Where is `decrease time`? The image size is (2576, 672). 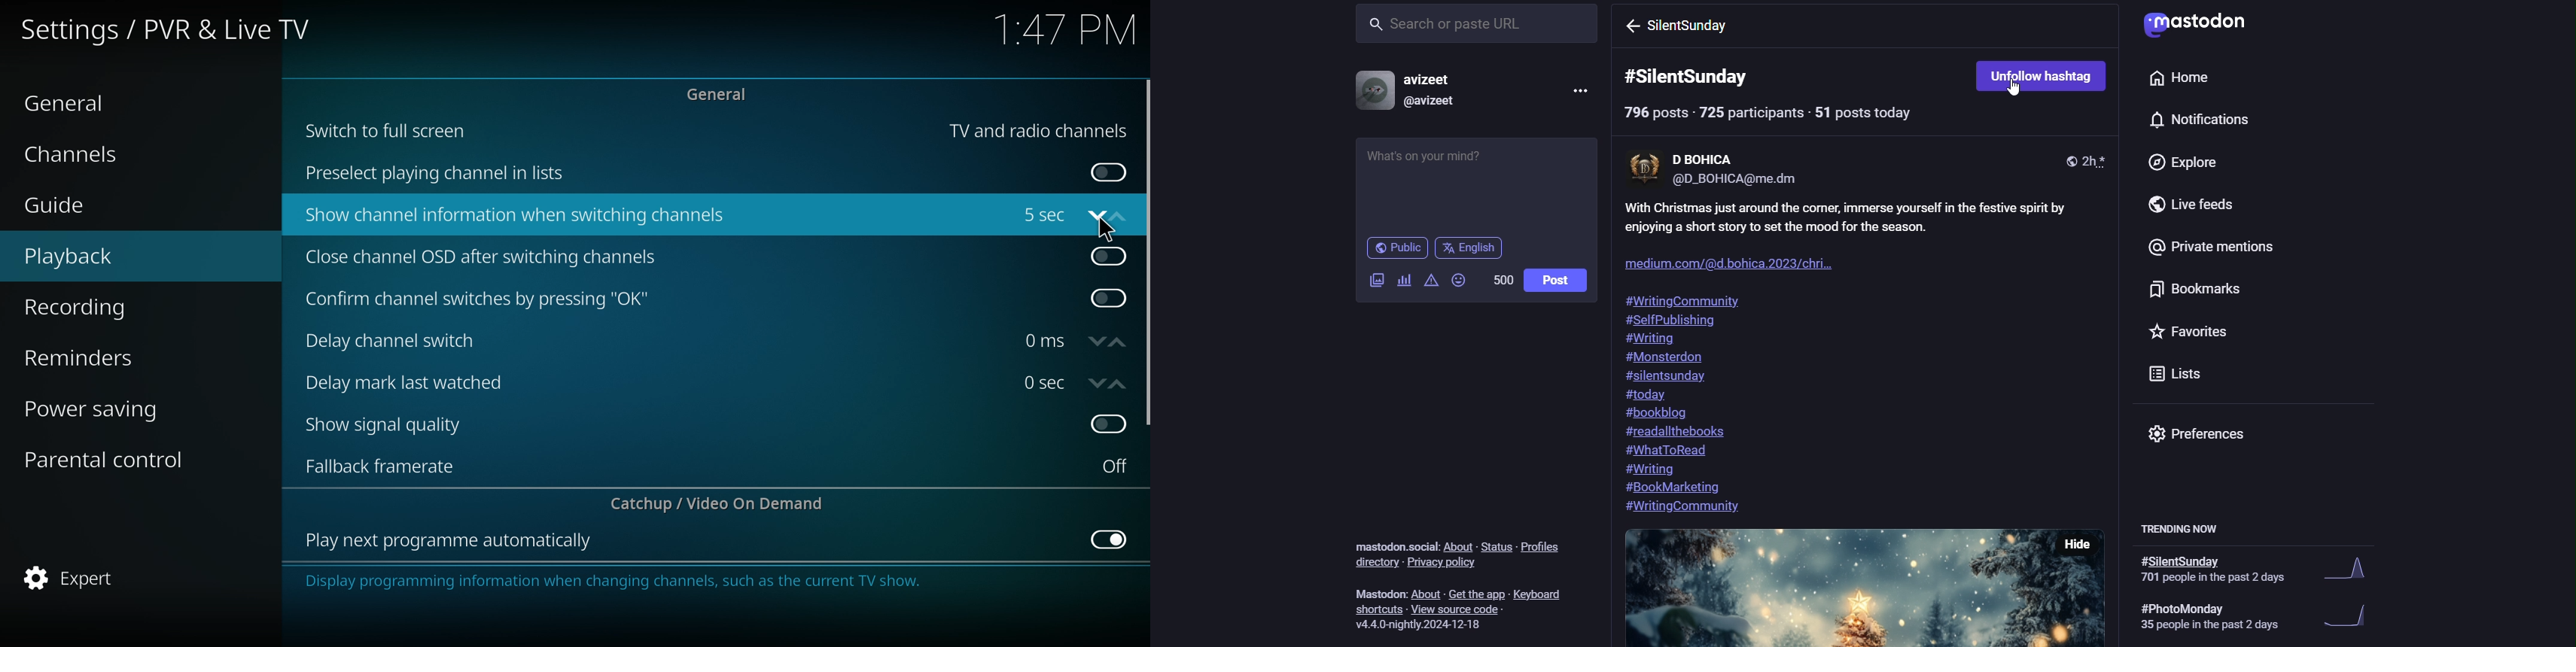
decrease time is located at coordinates (1096, 219).